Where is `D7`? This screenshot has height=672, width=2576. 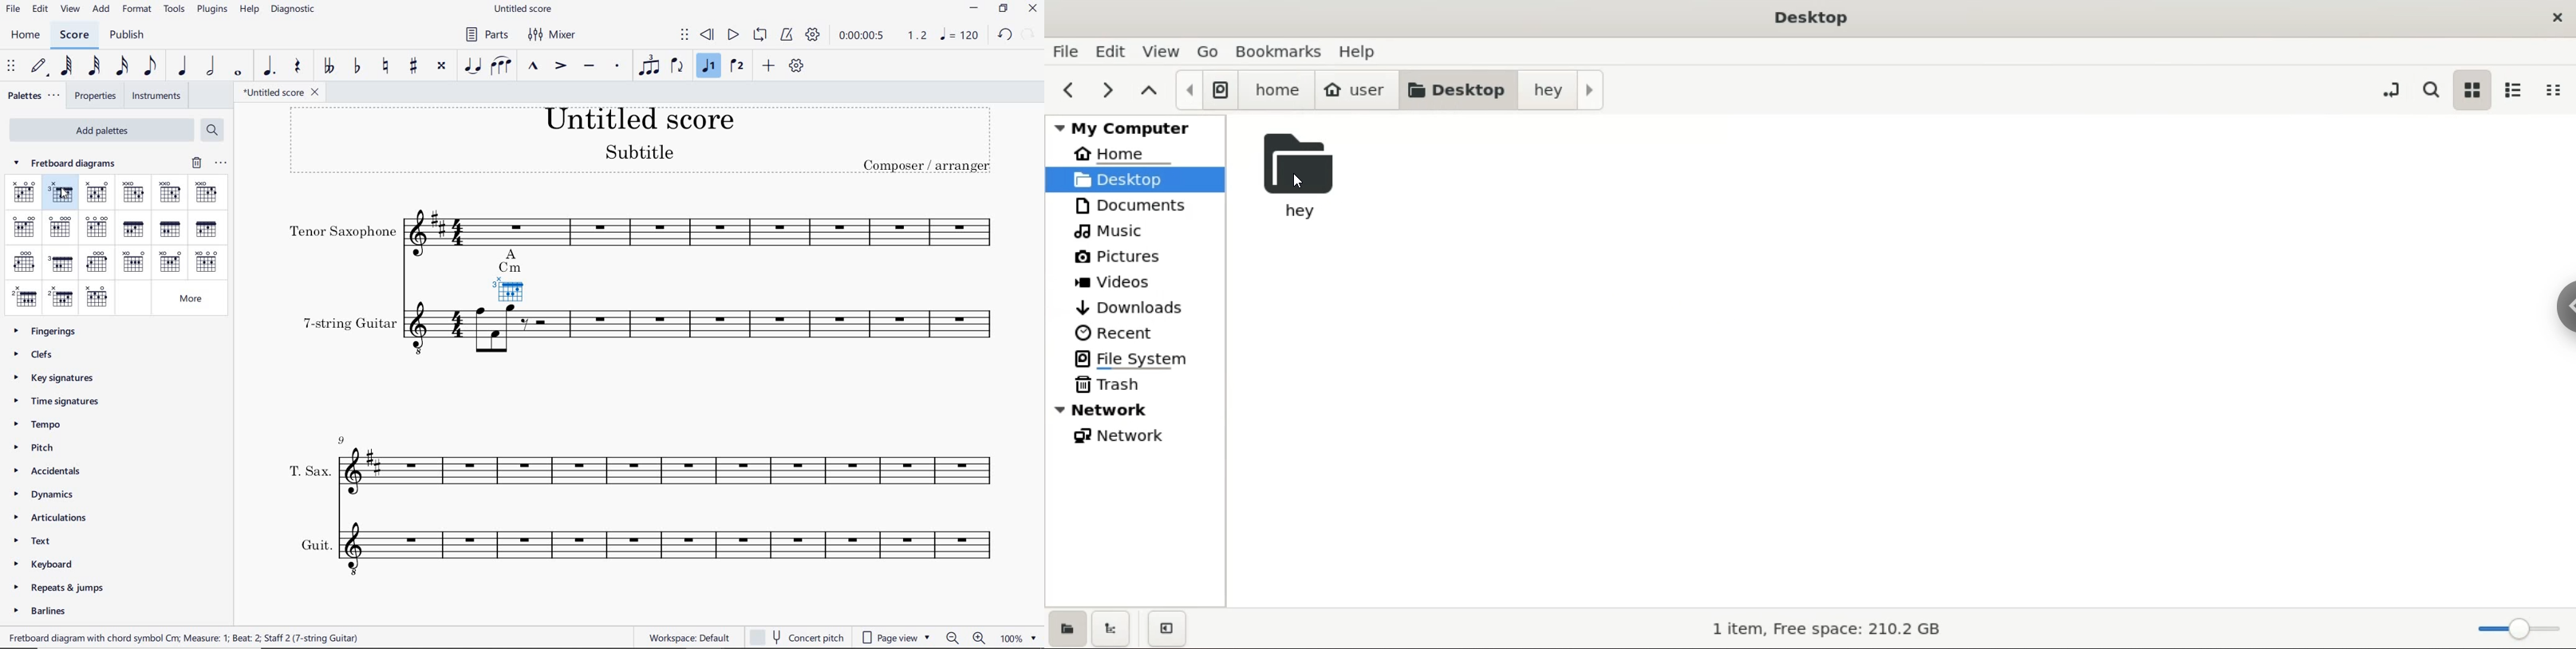
D7 is located at coordinates (206, 193).